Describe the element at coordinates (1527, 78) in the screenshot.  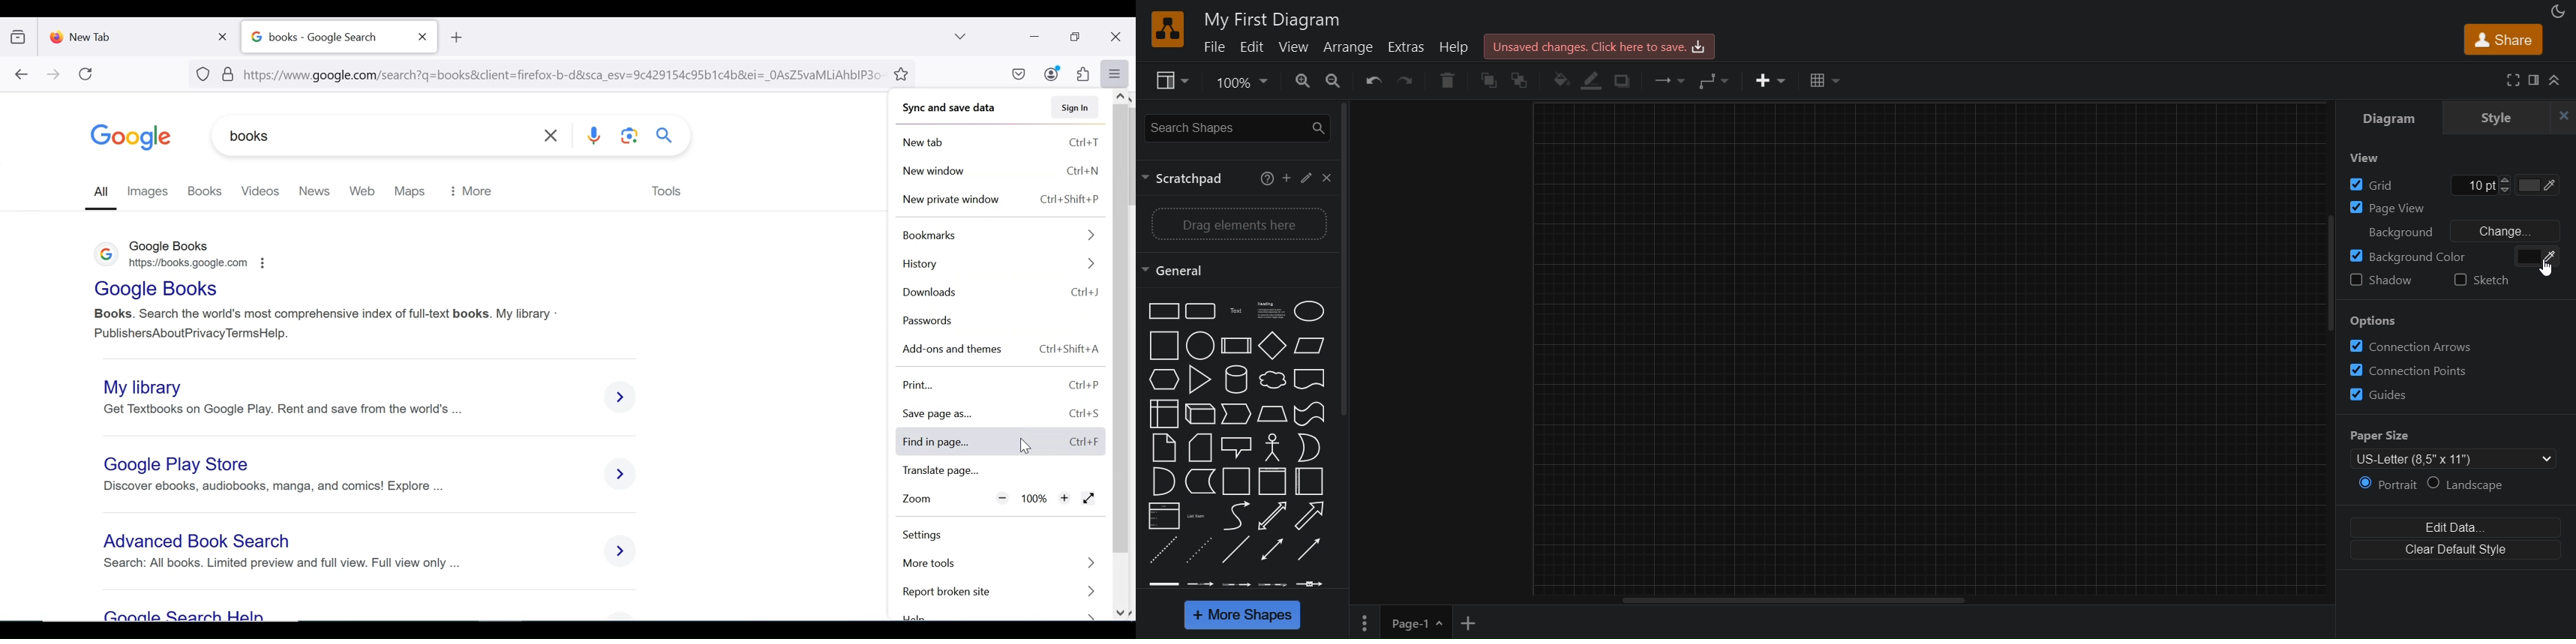
I see `to back` at that location.